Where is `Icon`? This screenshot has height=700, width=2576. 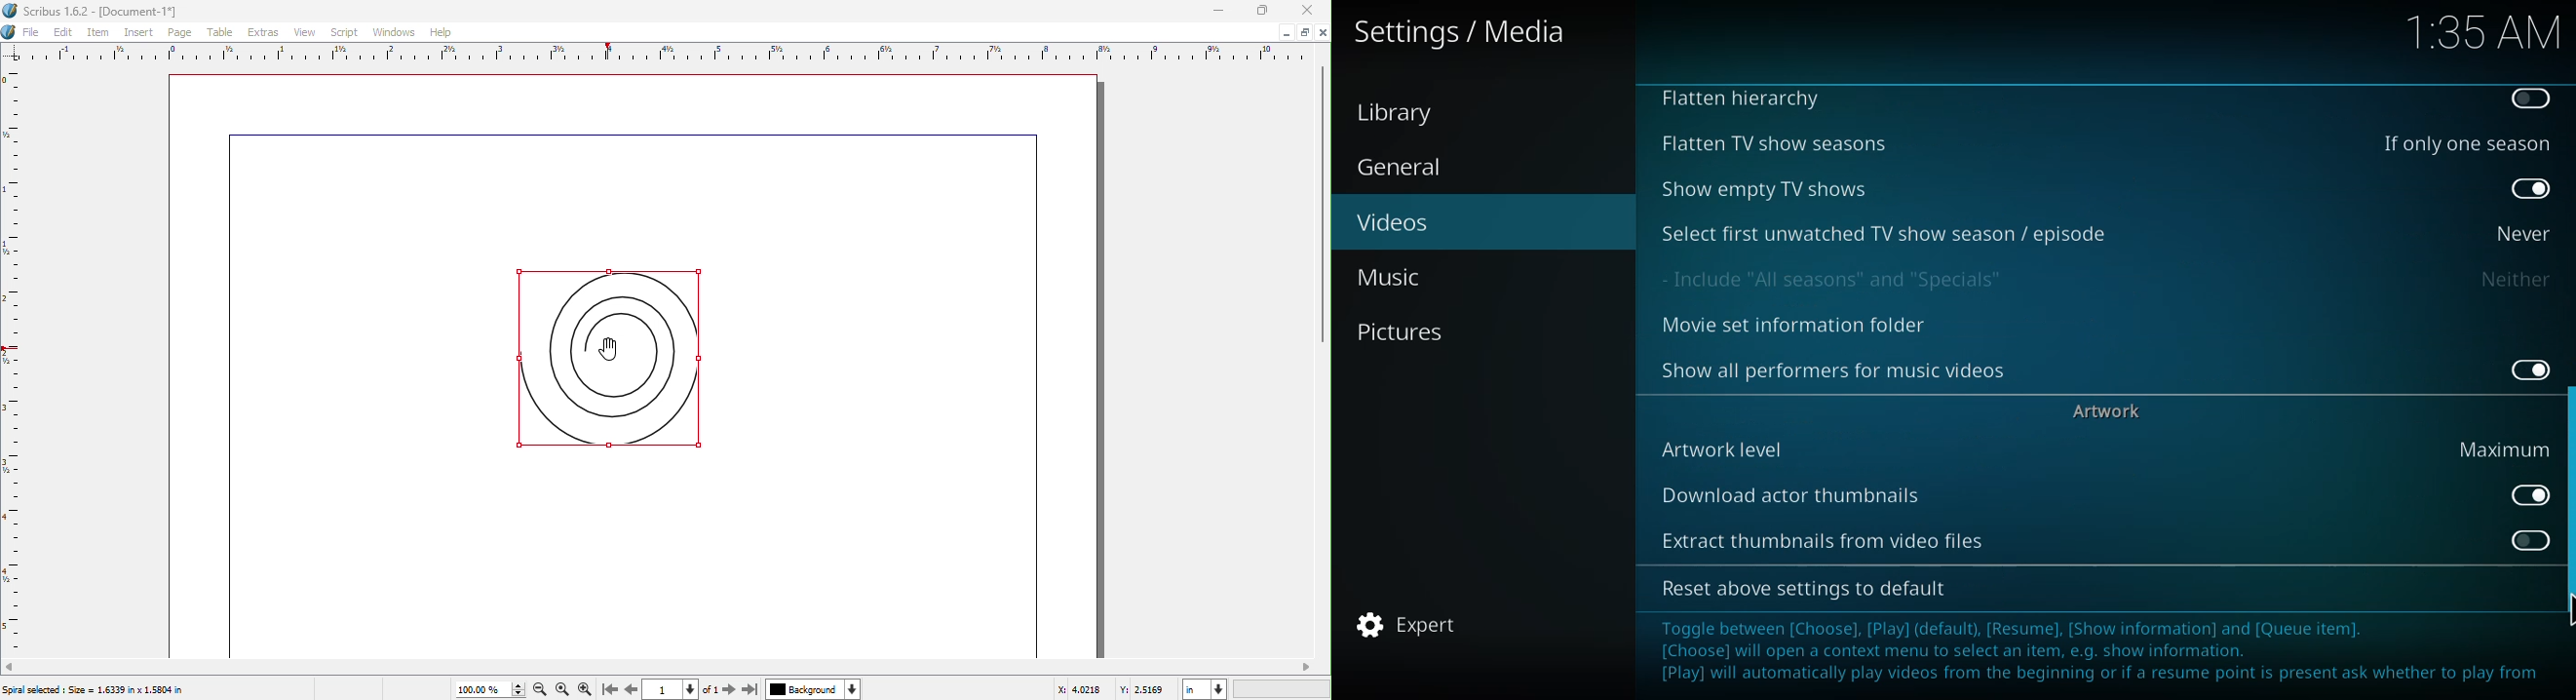 Icon is located at coordinates (10, 32).